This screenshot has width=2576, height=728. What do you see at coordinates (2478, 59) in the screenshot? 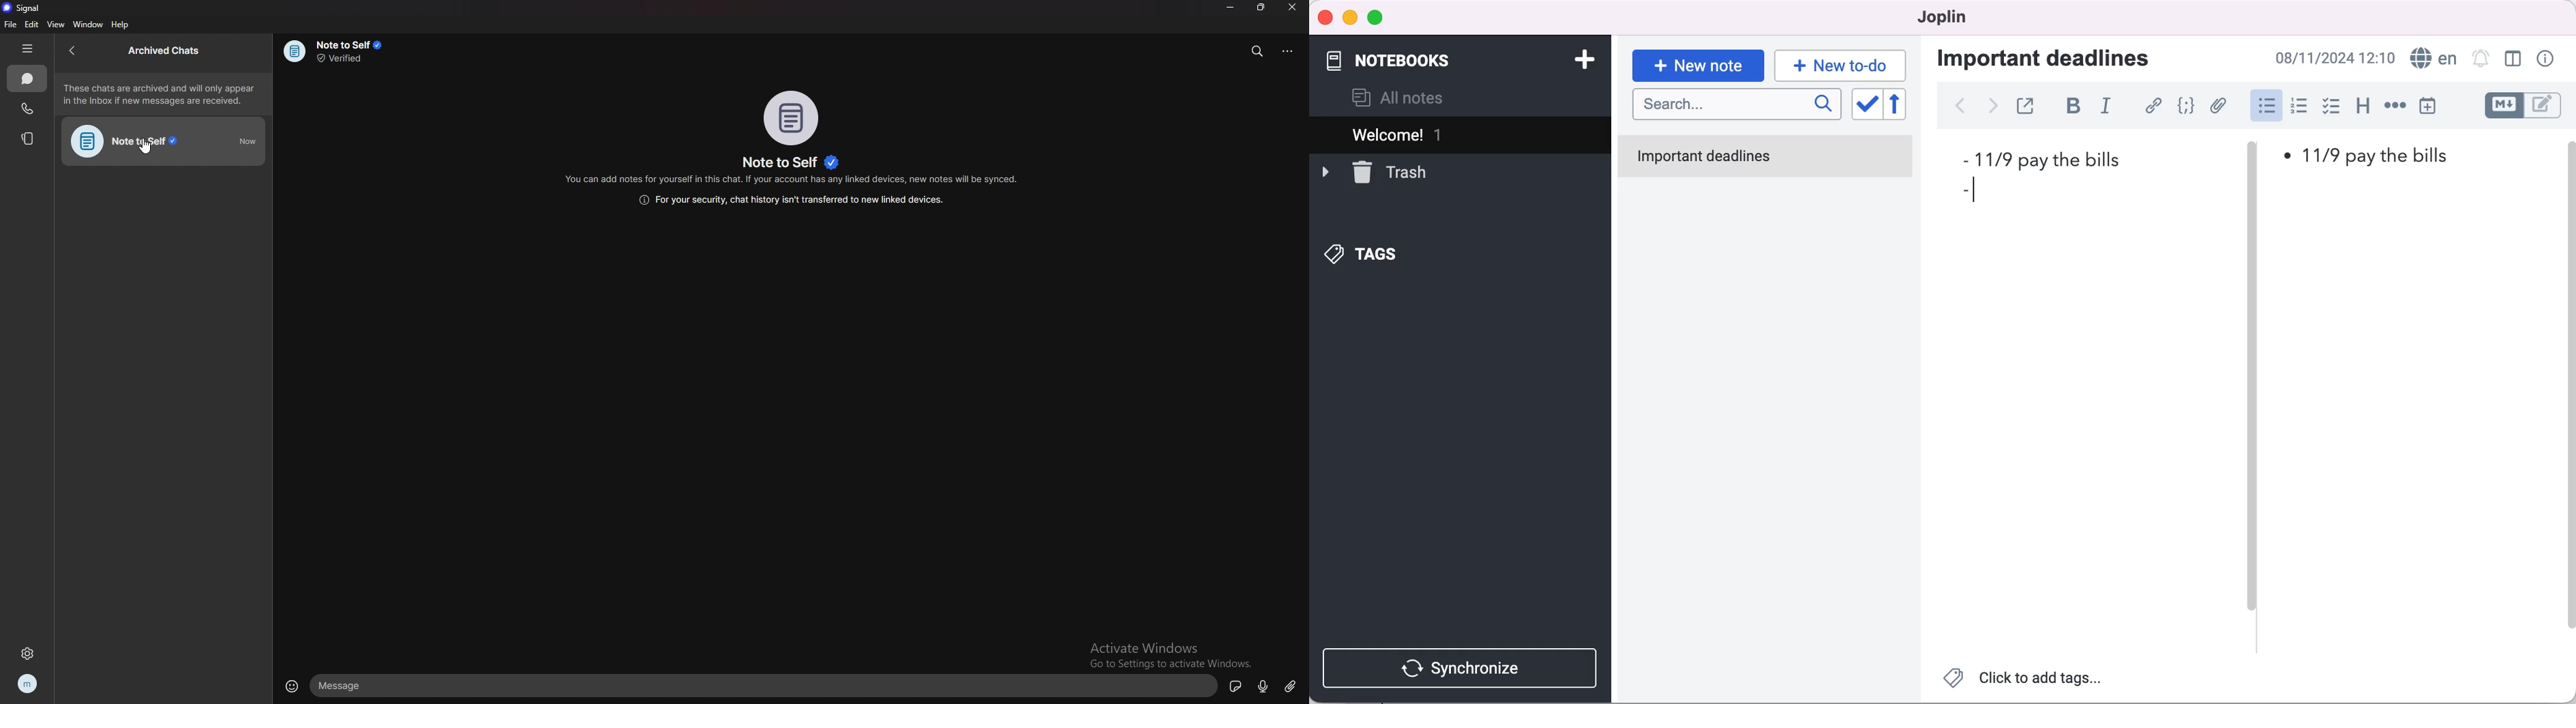
I see `set alarm` at bounding box center [2478, 59].